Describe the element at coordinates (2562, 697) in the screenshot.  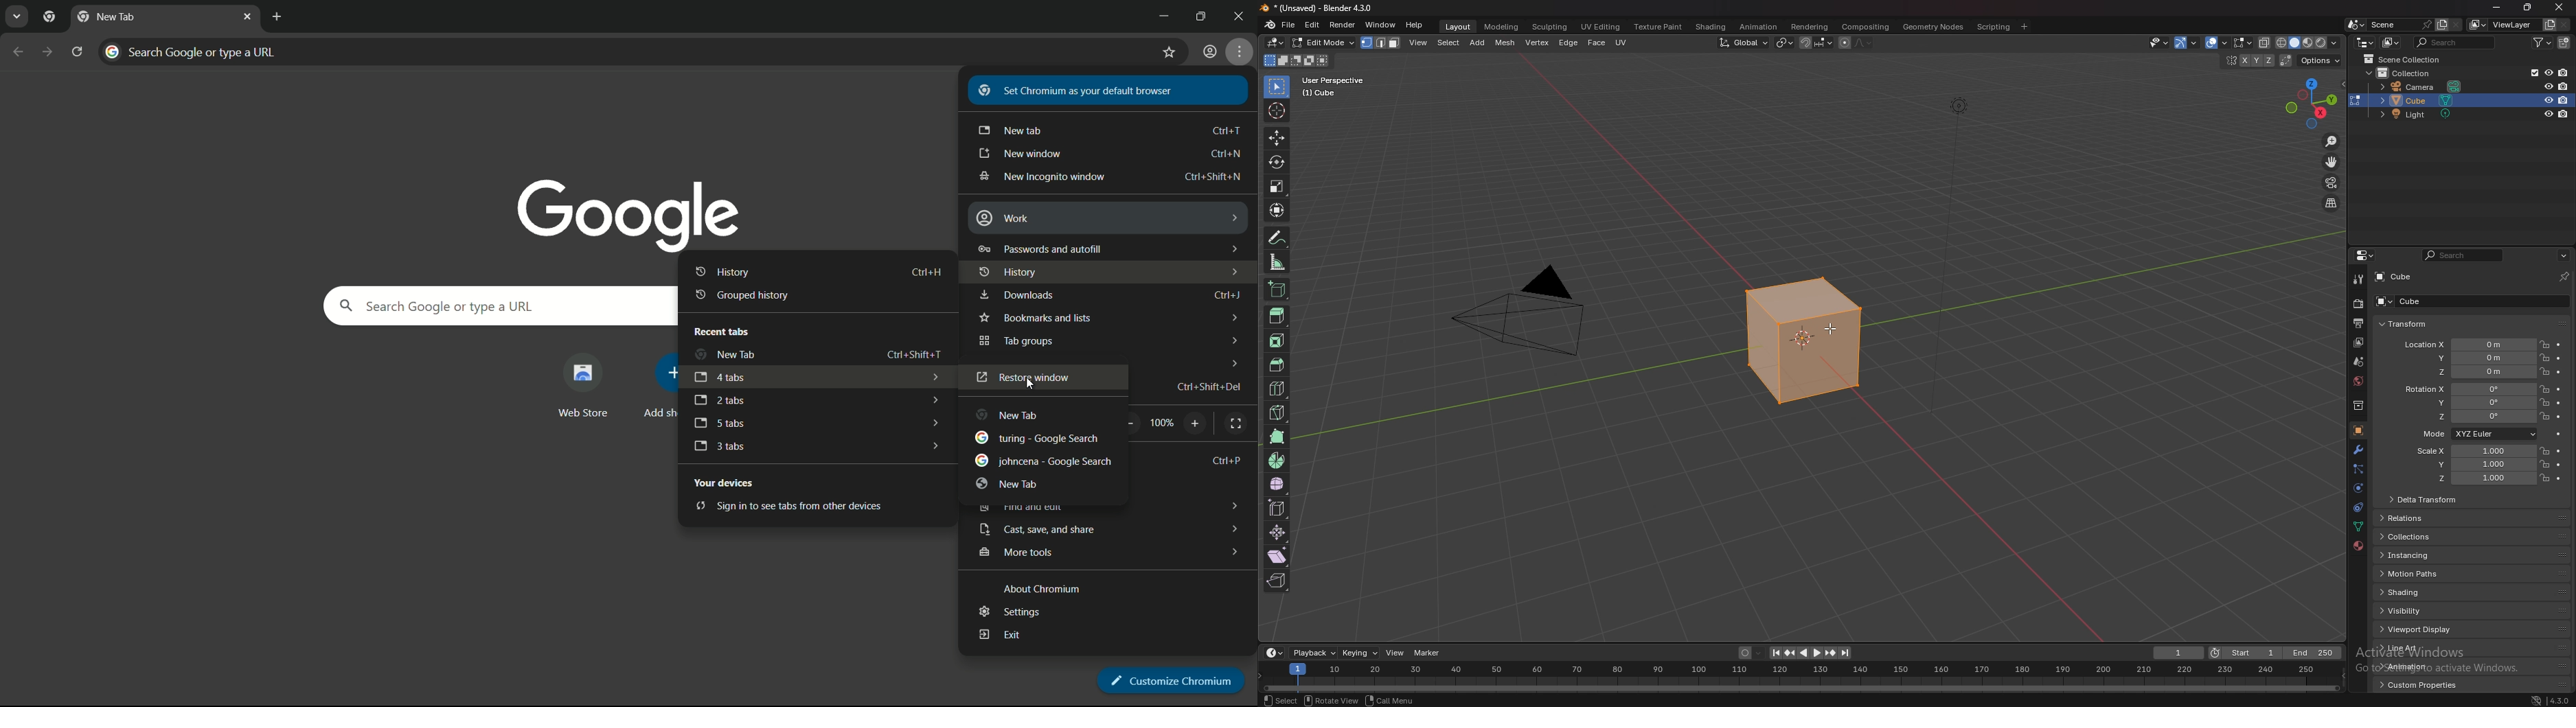
I see `version` at that location.